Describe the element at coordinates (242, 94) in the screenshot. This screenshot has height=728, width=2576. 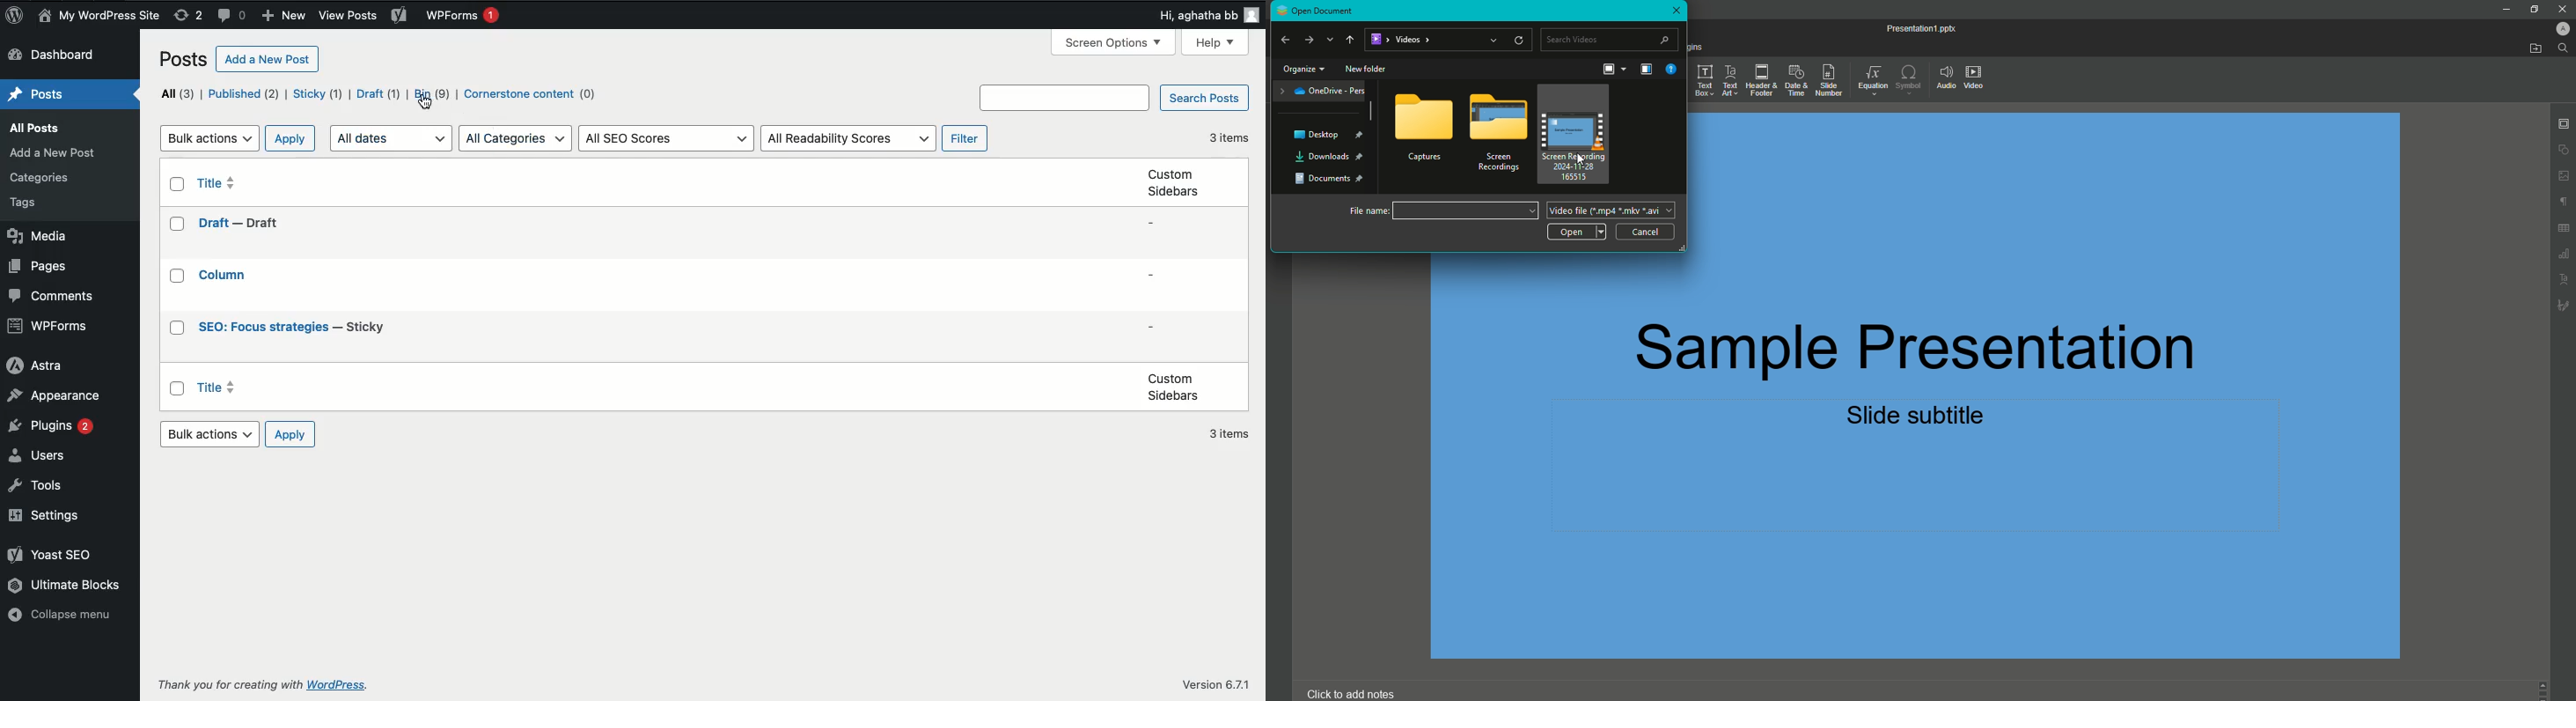
I see `Published` at that location.